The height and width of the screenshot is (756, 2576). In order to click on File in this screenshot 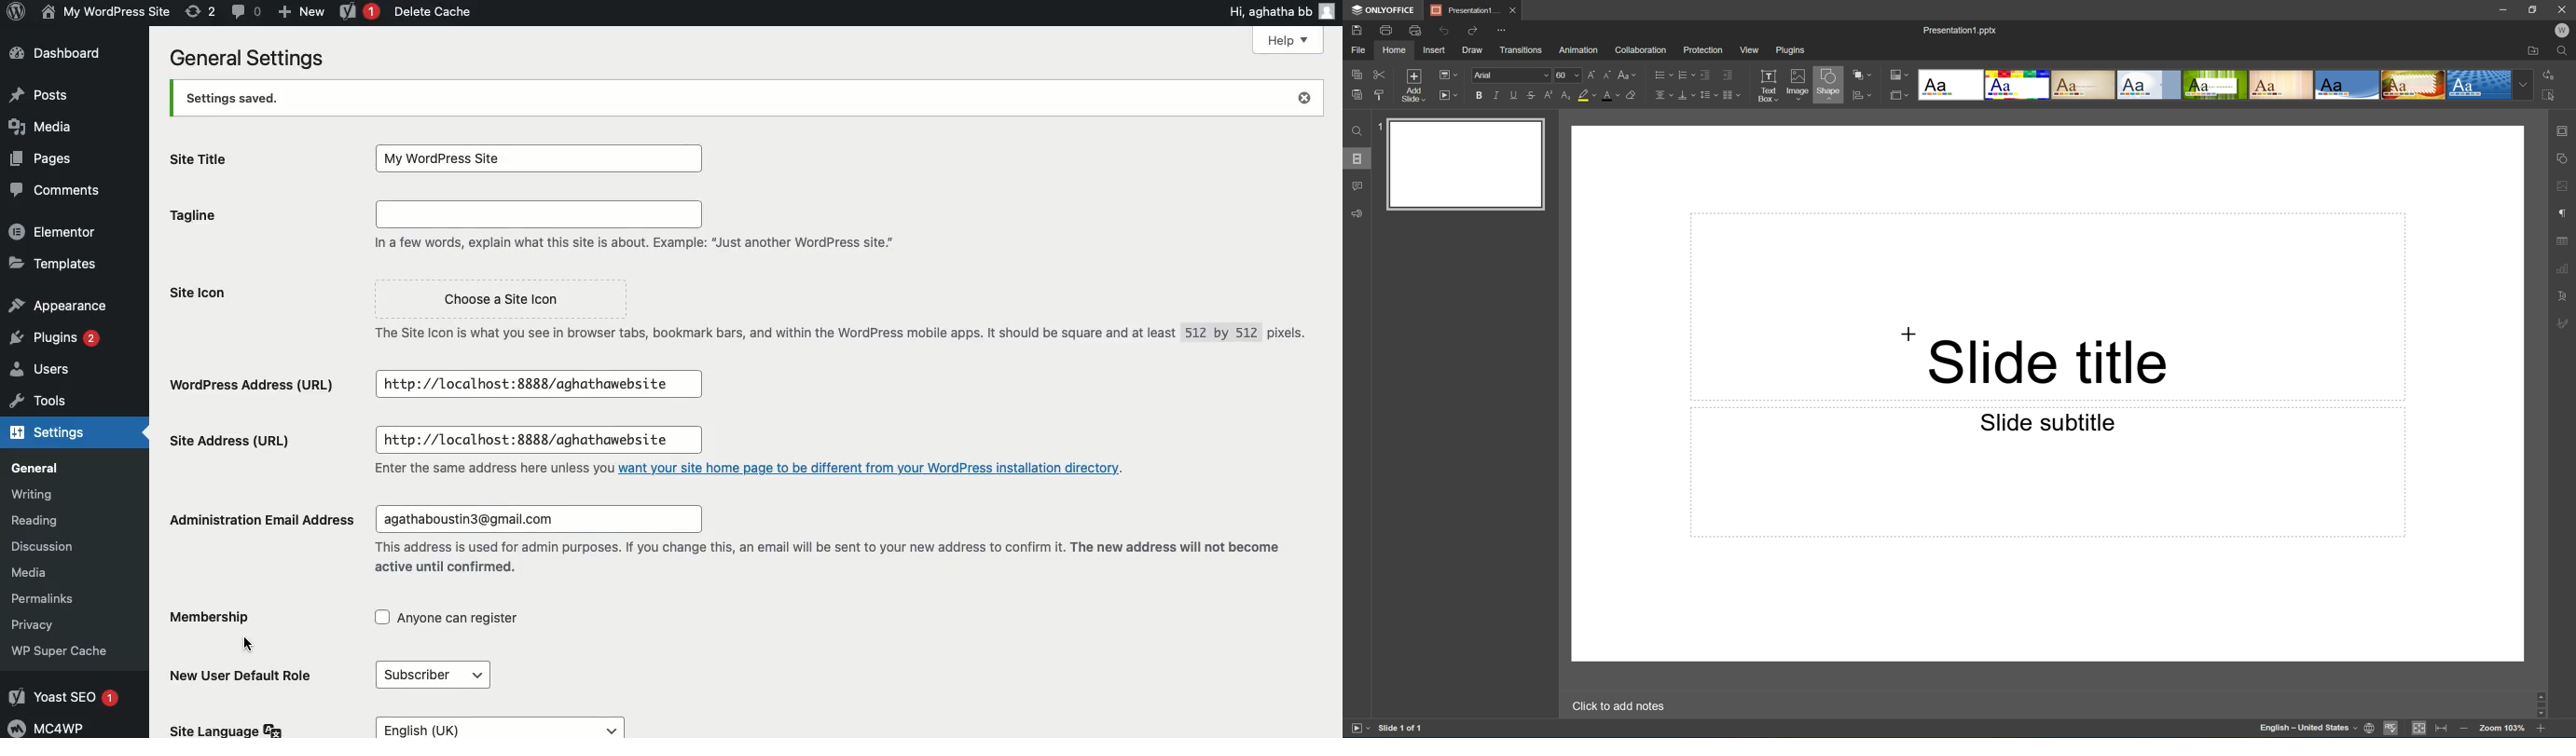, I will do `click(1361, 51)`.